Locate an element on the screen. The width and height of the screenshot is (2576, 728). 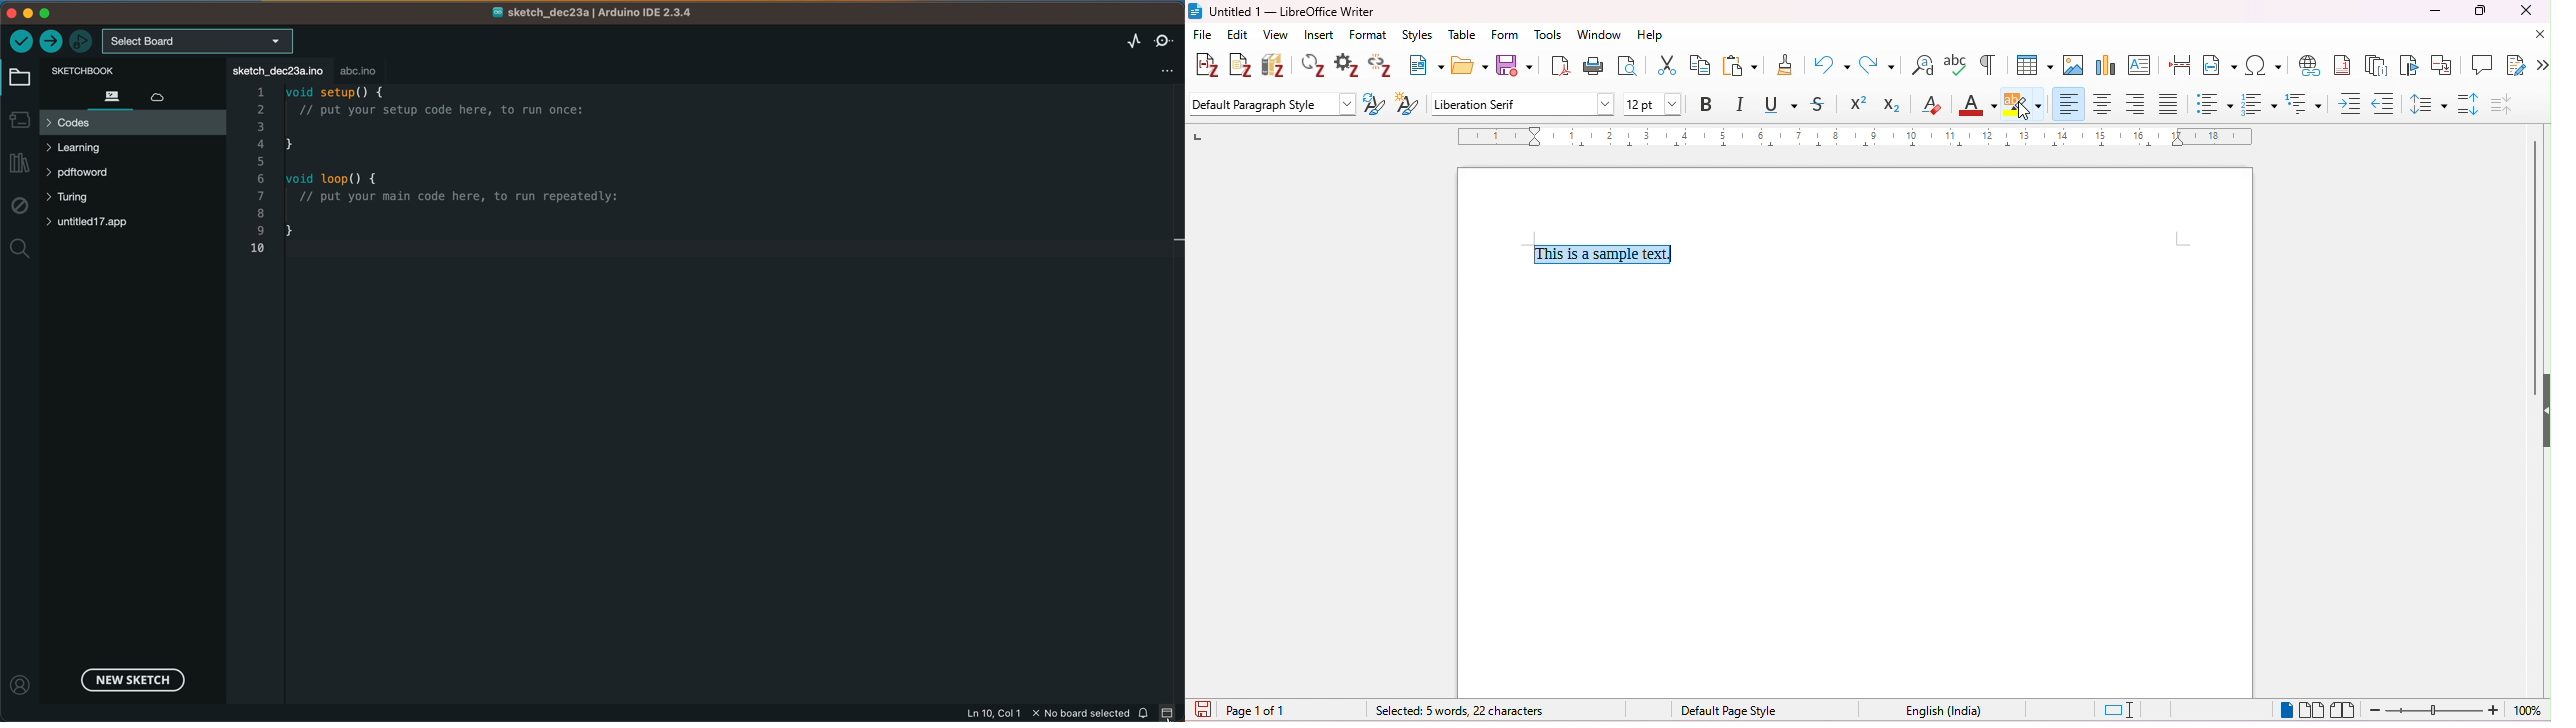
insert comment is located at coordinates (2481, 64).